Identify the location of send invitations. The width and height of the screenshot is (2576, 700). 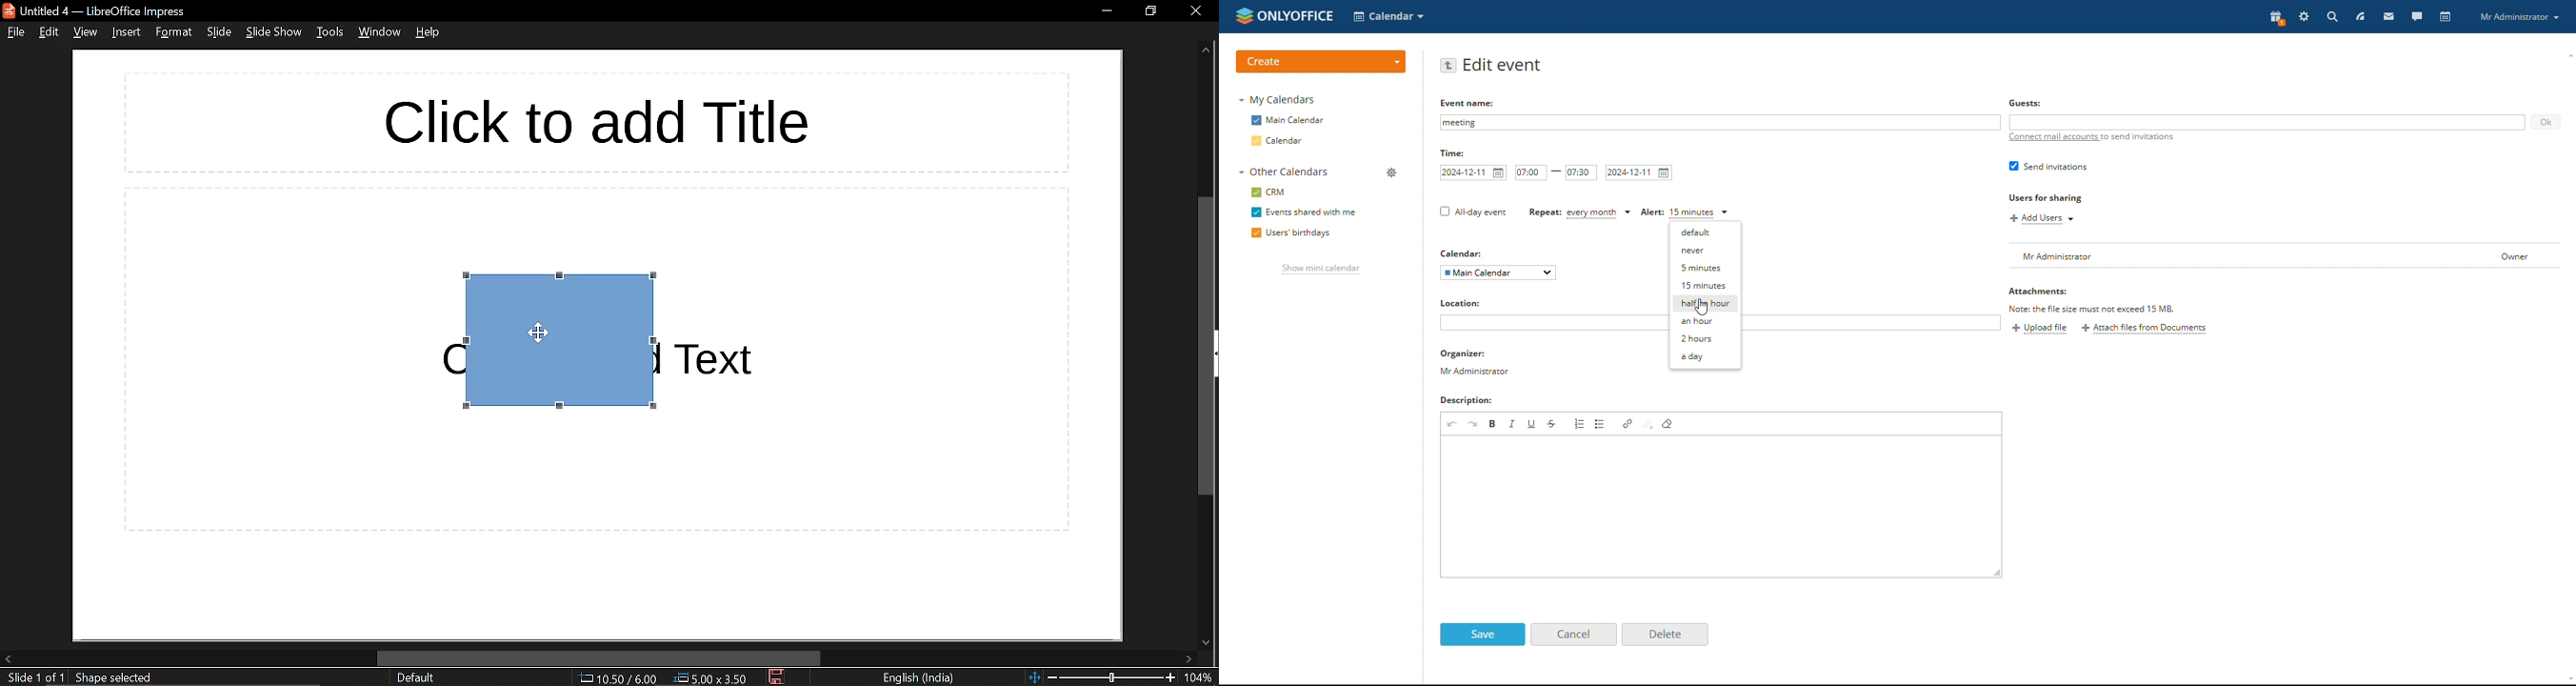
(2047, 167).